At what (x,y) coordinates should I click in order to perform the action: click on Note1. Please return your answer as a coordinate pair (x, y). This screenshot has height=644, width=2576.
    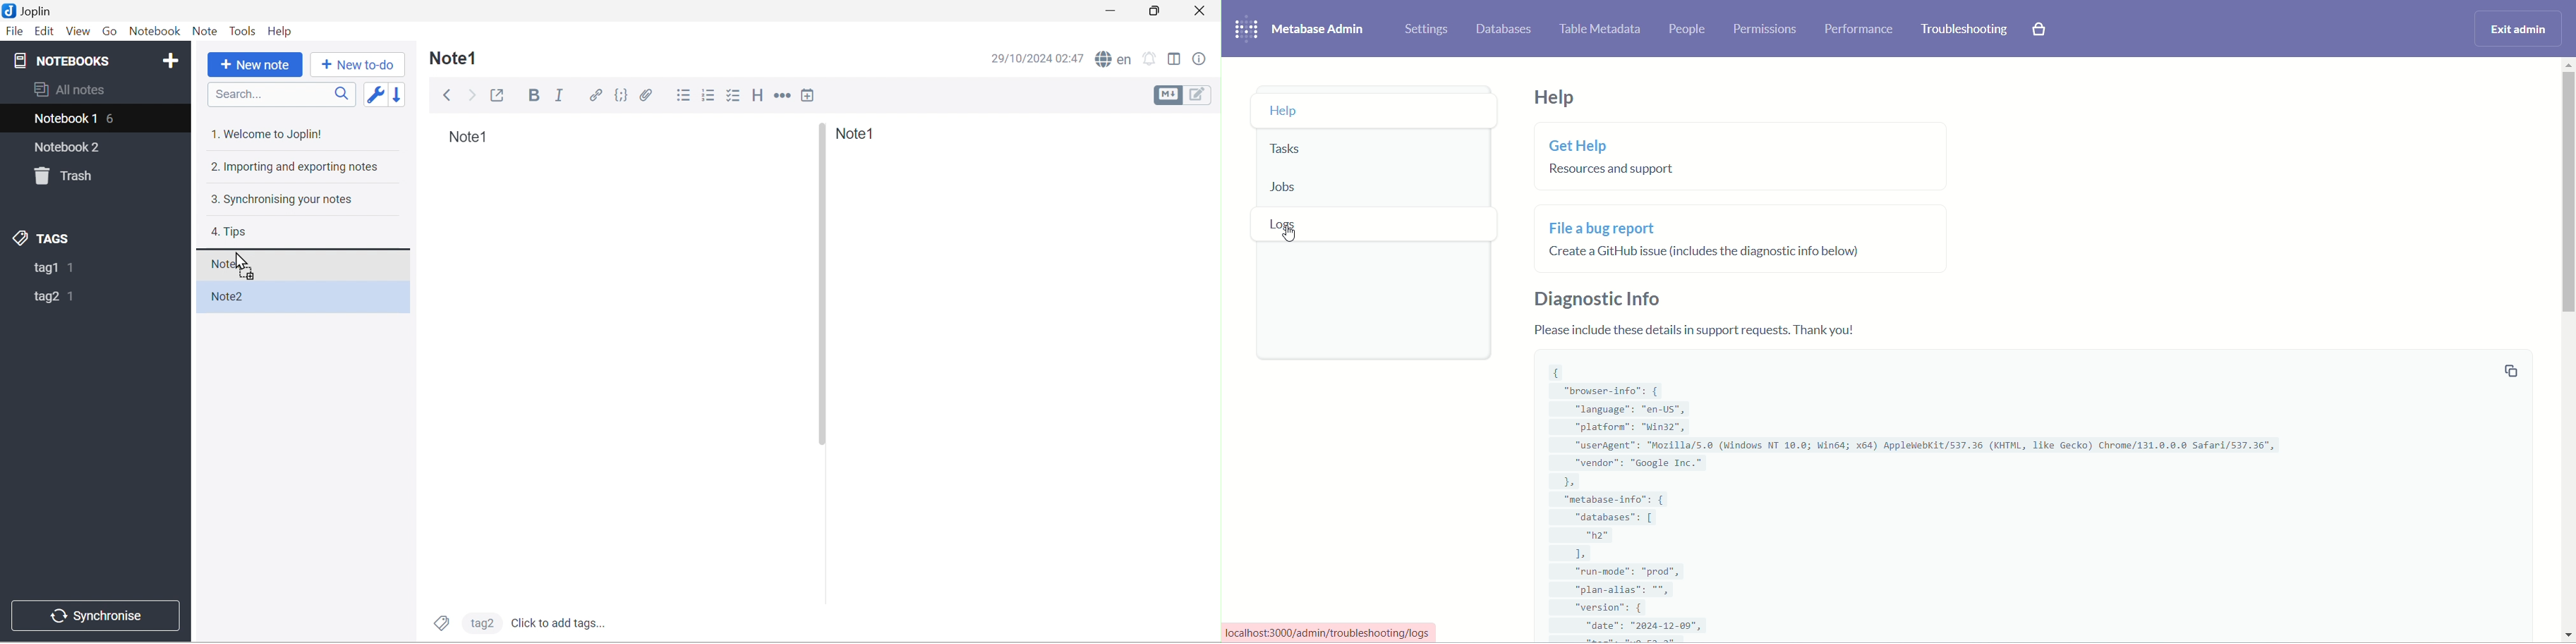
    Looking at the image, I should click on (455, 60).